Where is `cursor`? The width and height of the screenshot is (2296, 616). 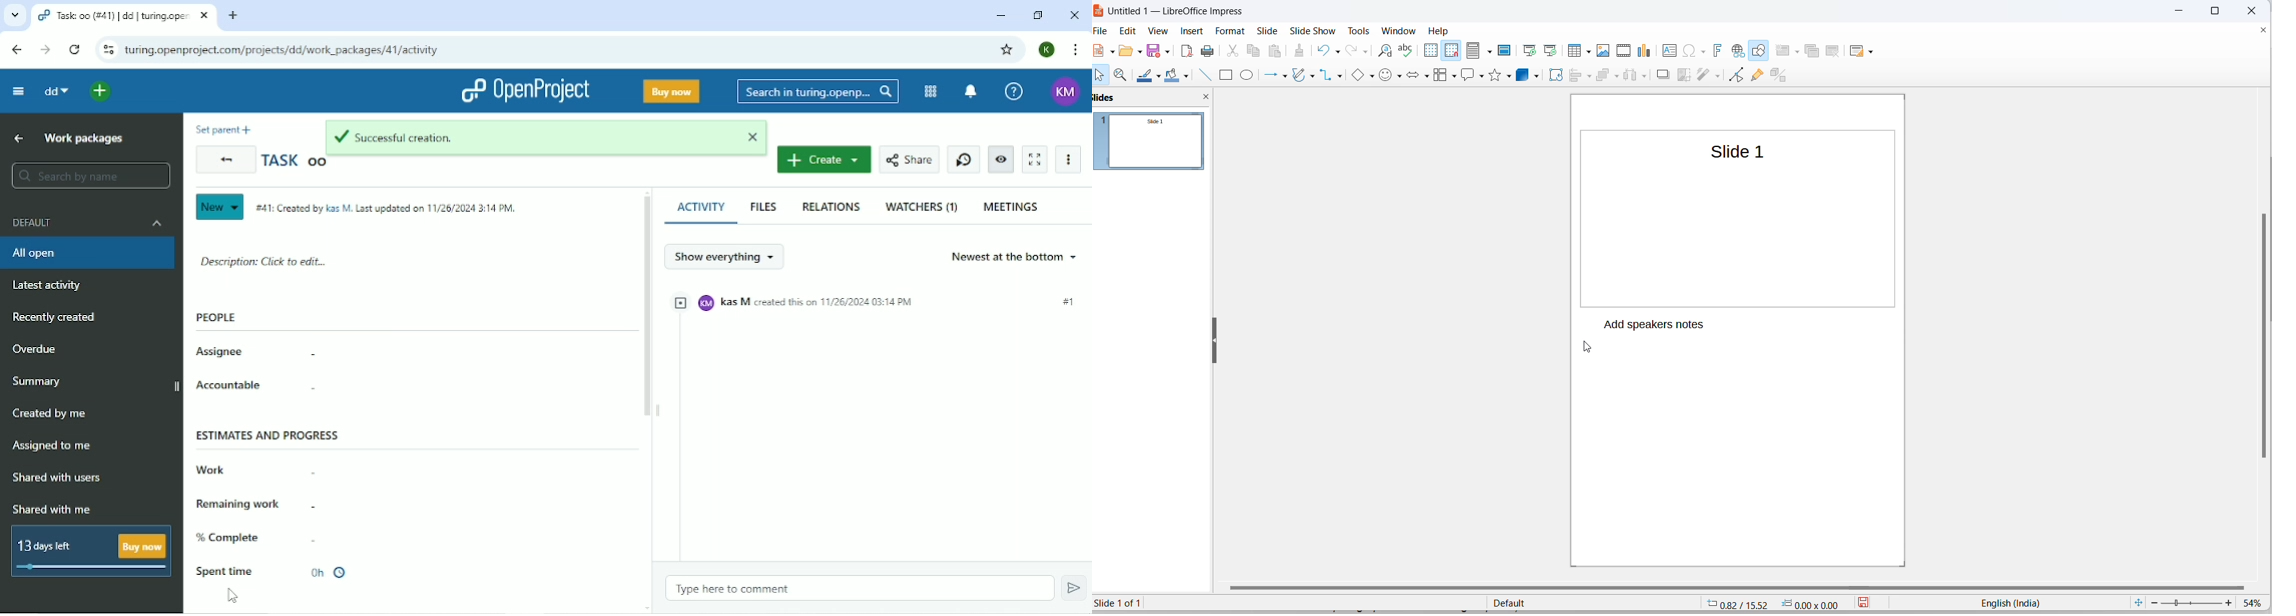 cursor is located at coordinates (1492, 55).